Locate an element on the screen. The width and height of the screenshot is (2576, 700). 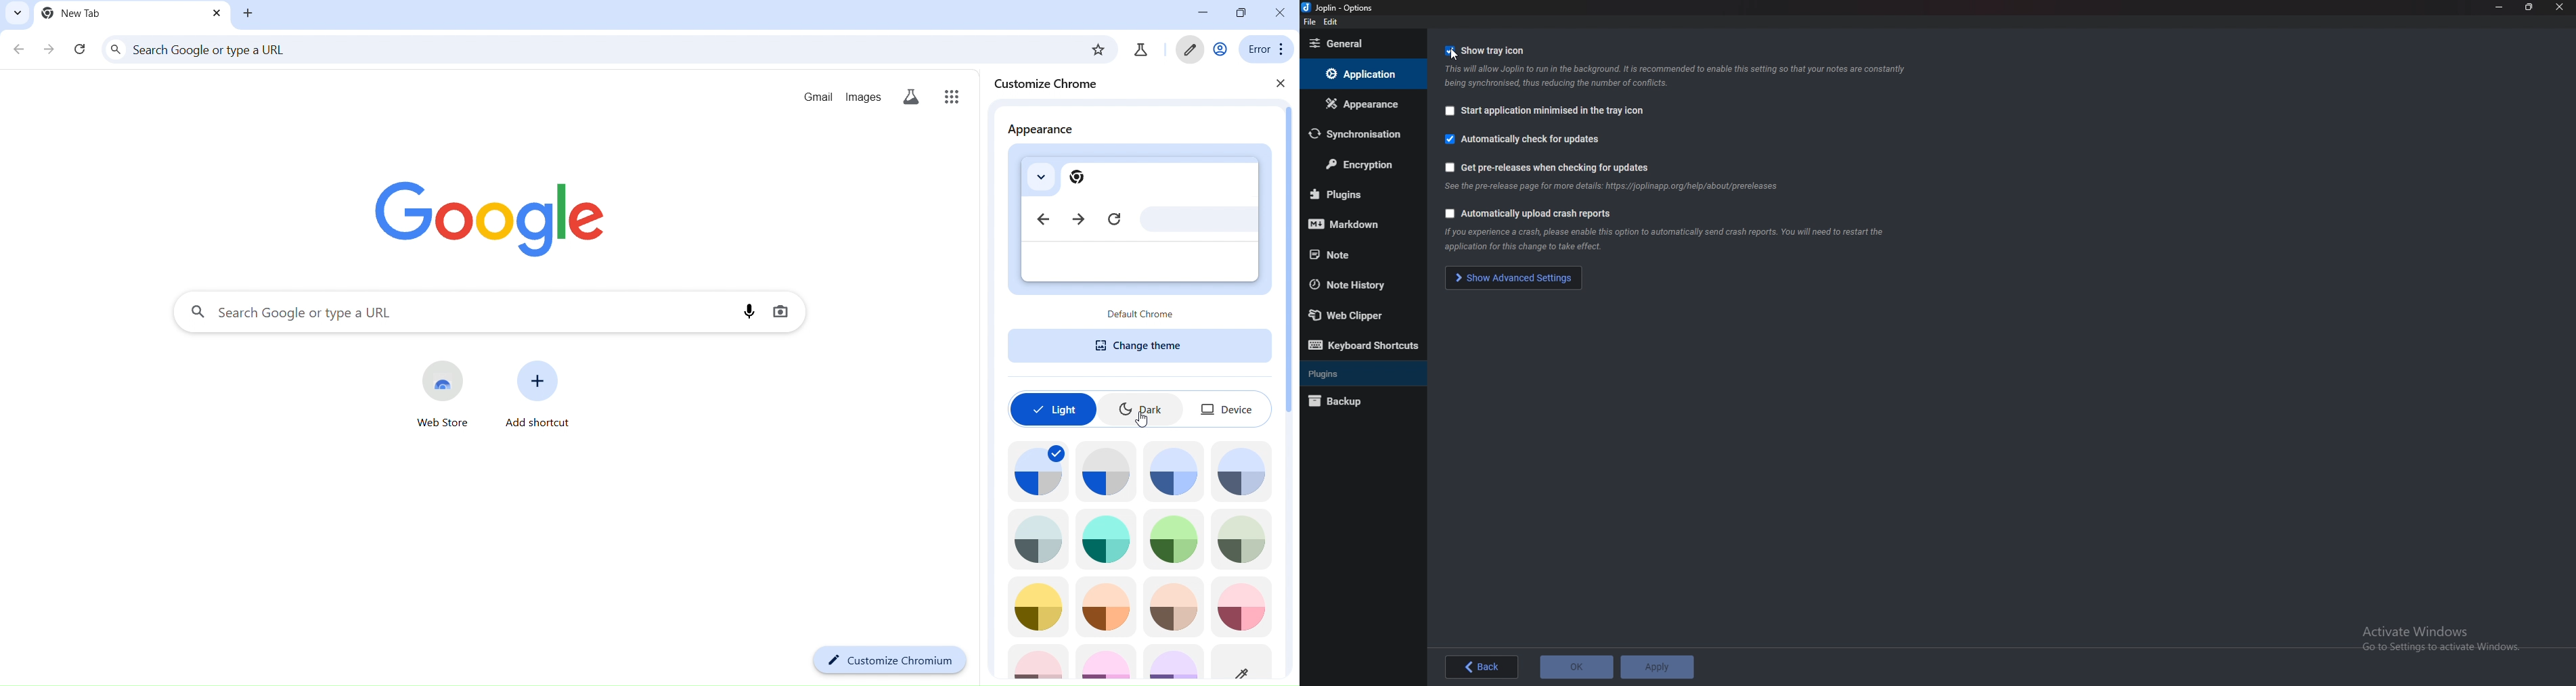
back is located at coordinates (1482, 667).